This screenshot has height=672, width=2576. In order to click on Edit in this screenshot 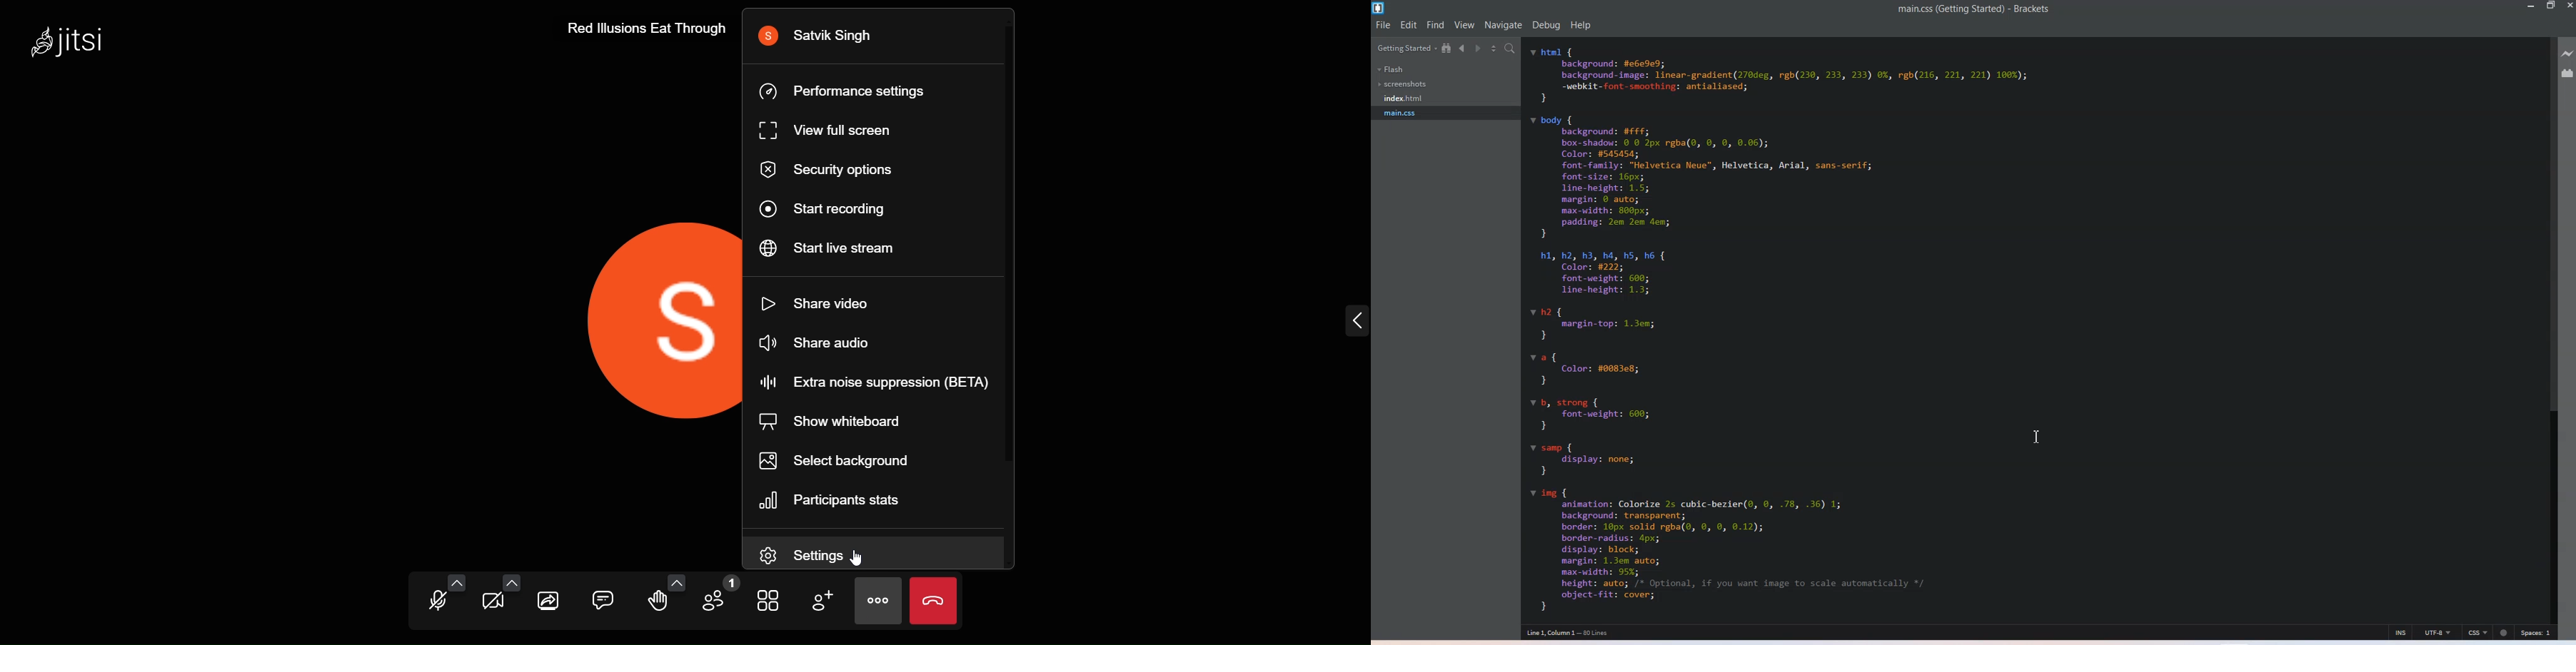, I will do `click(1409, 25)`.